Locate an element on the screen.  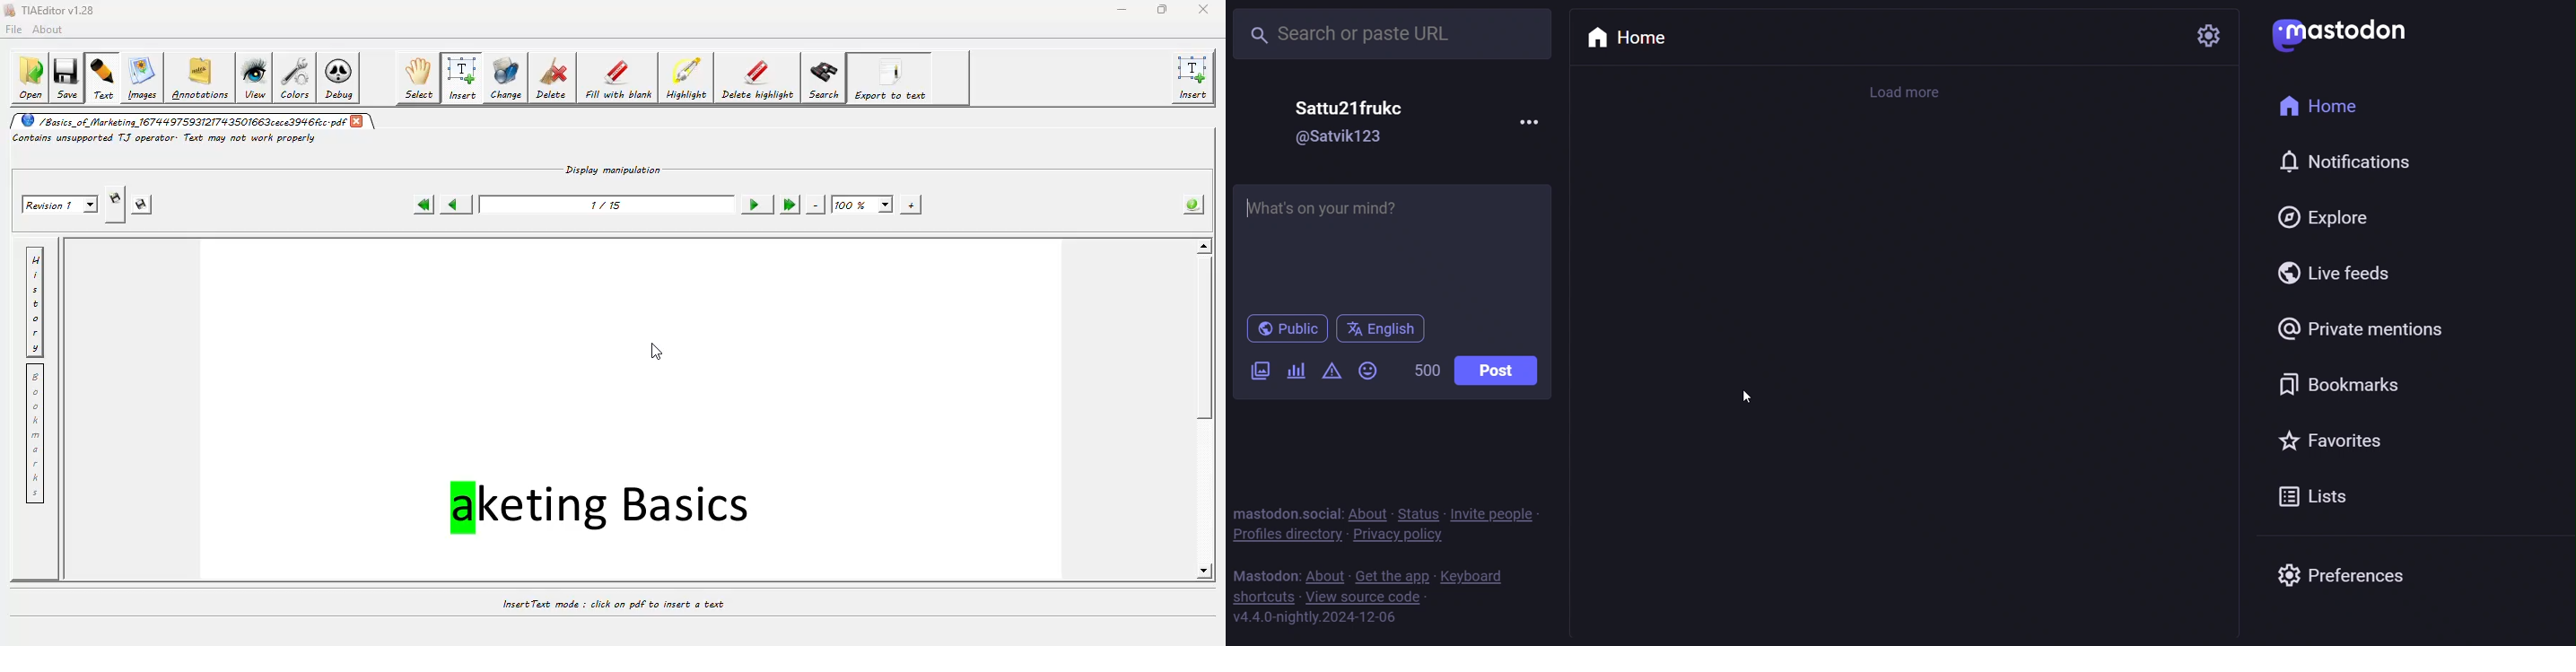
content warning is located at coordinates (1329, 372).